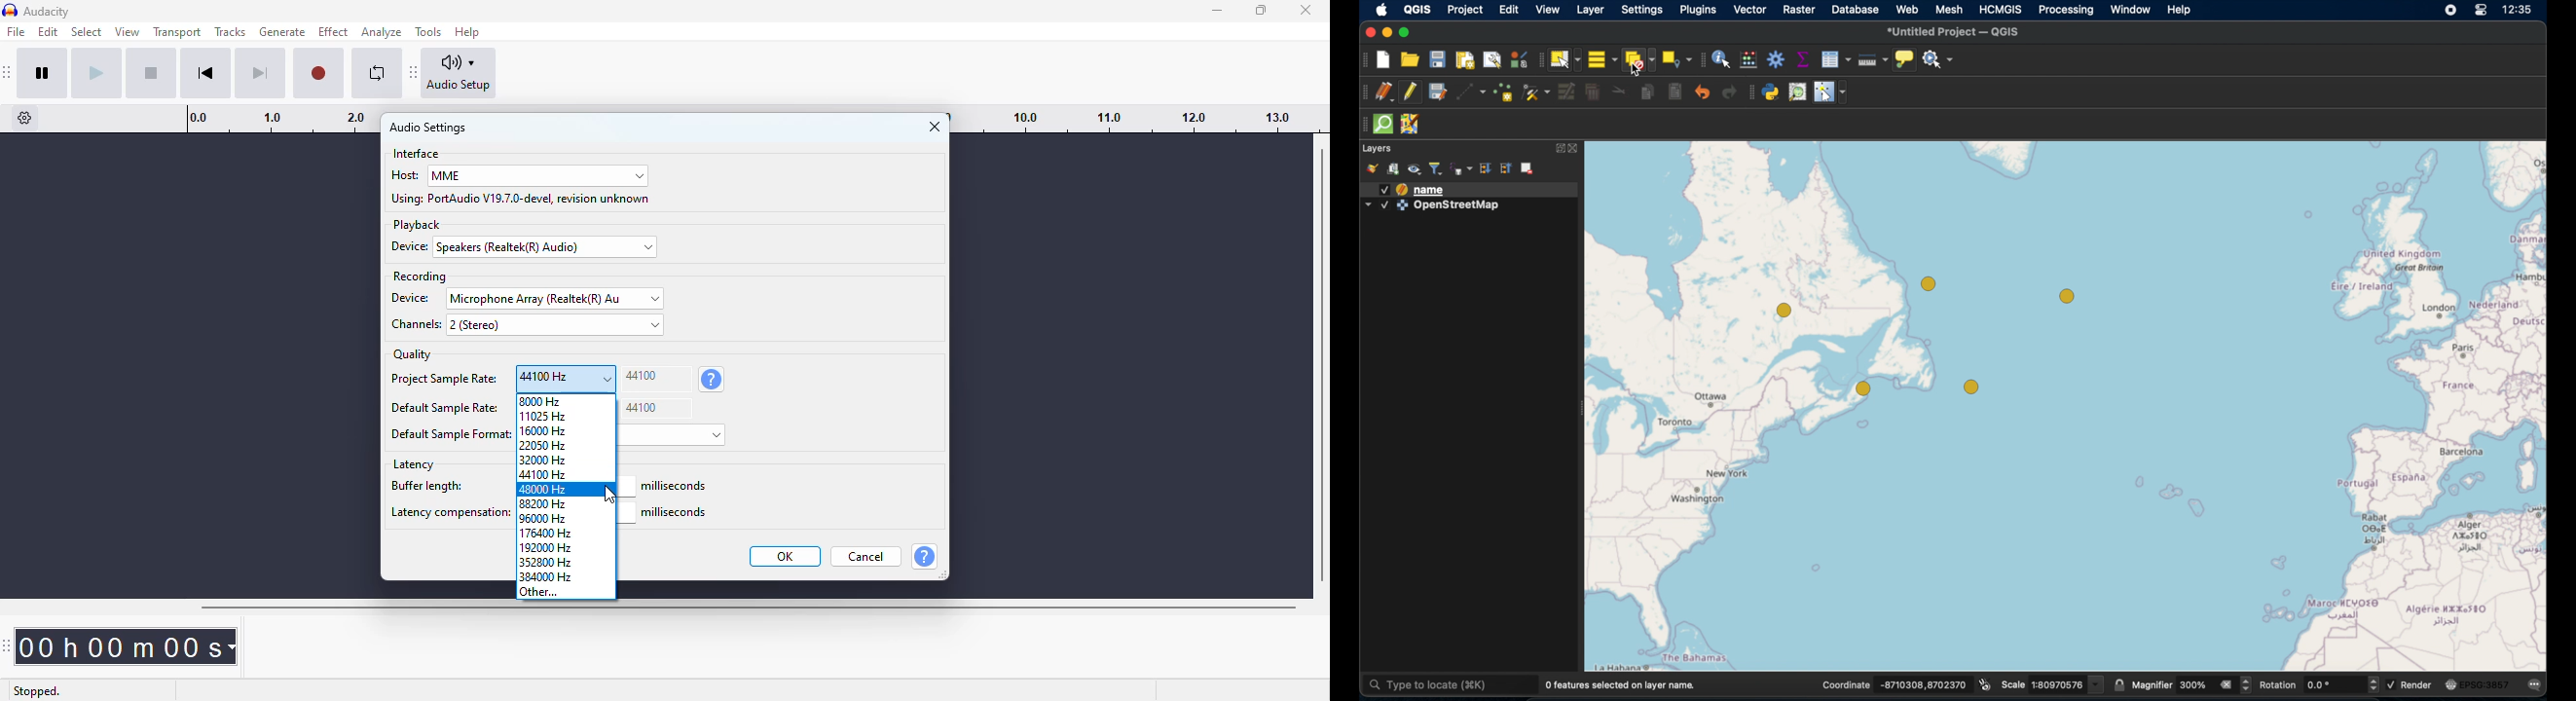 The width and height of the screenshot is (2576, 728). Describe the element at coordinates (1378, 149) in the screenshot. I see `layers` at that location.